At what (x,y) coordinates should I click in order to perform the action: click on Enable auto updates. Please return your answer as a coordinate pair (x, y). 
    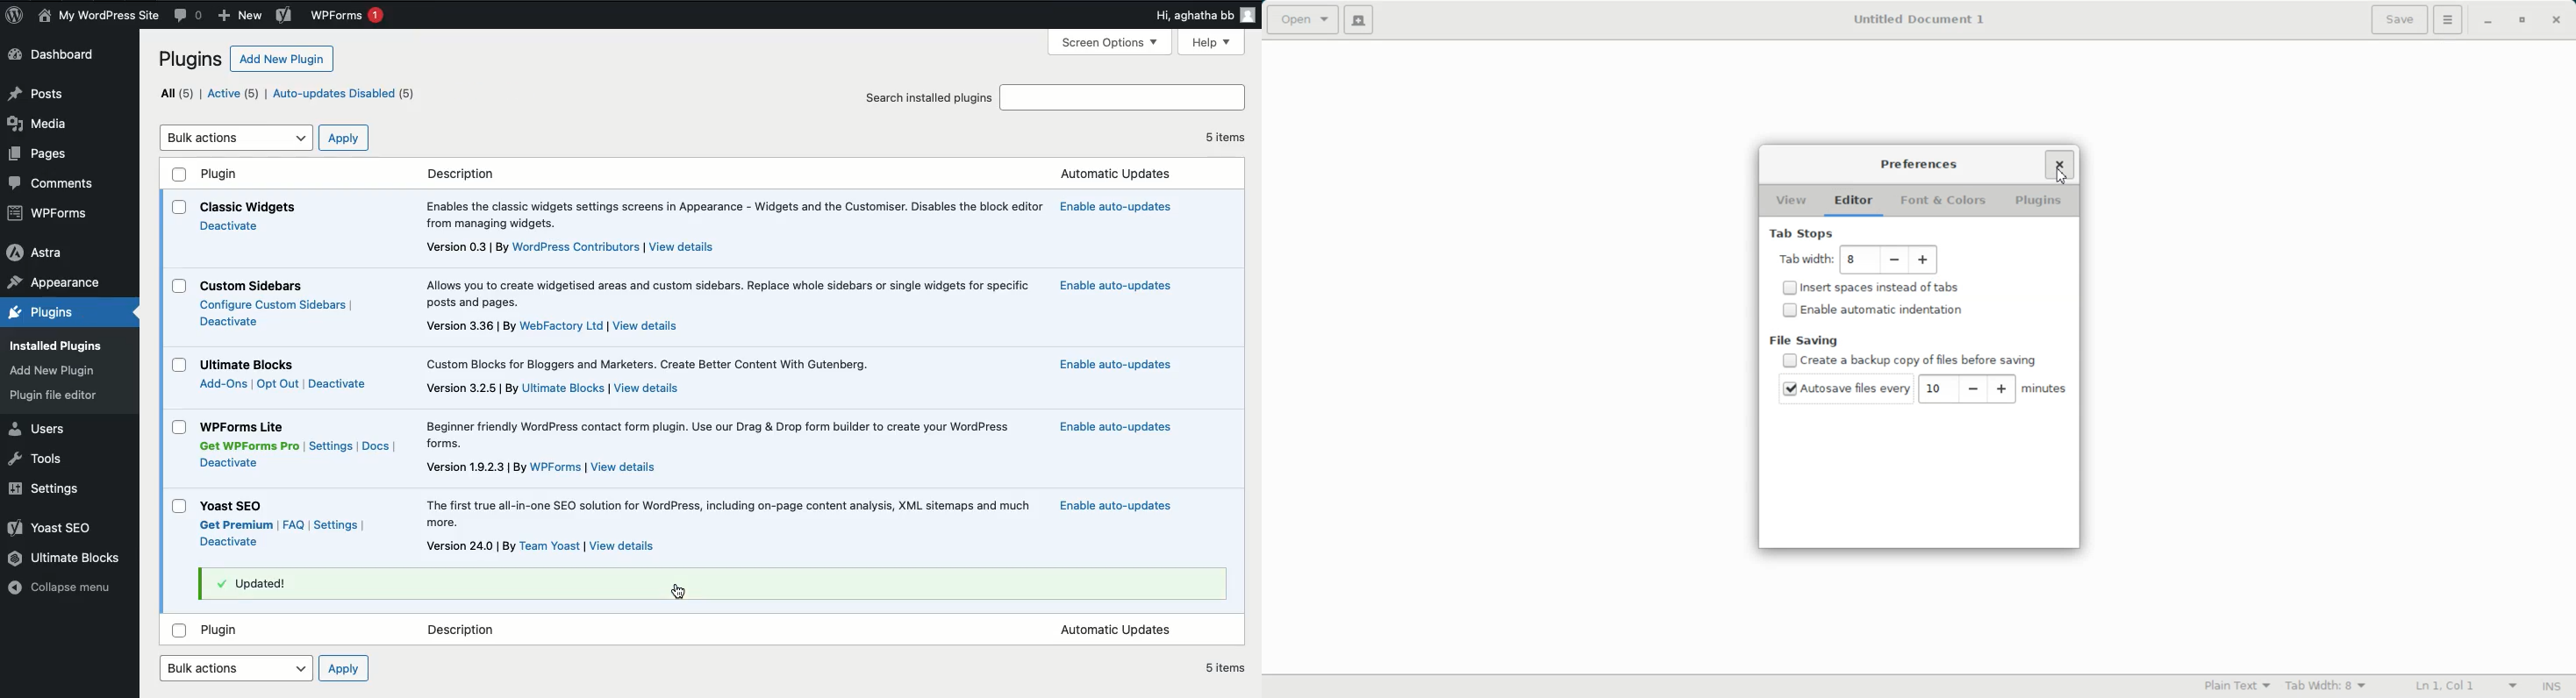
    Looking at the image, I should click on (1114, 363).